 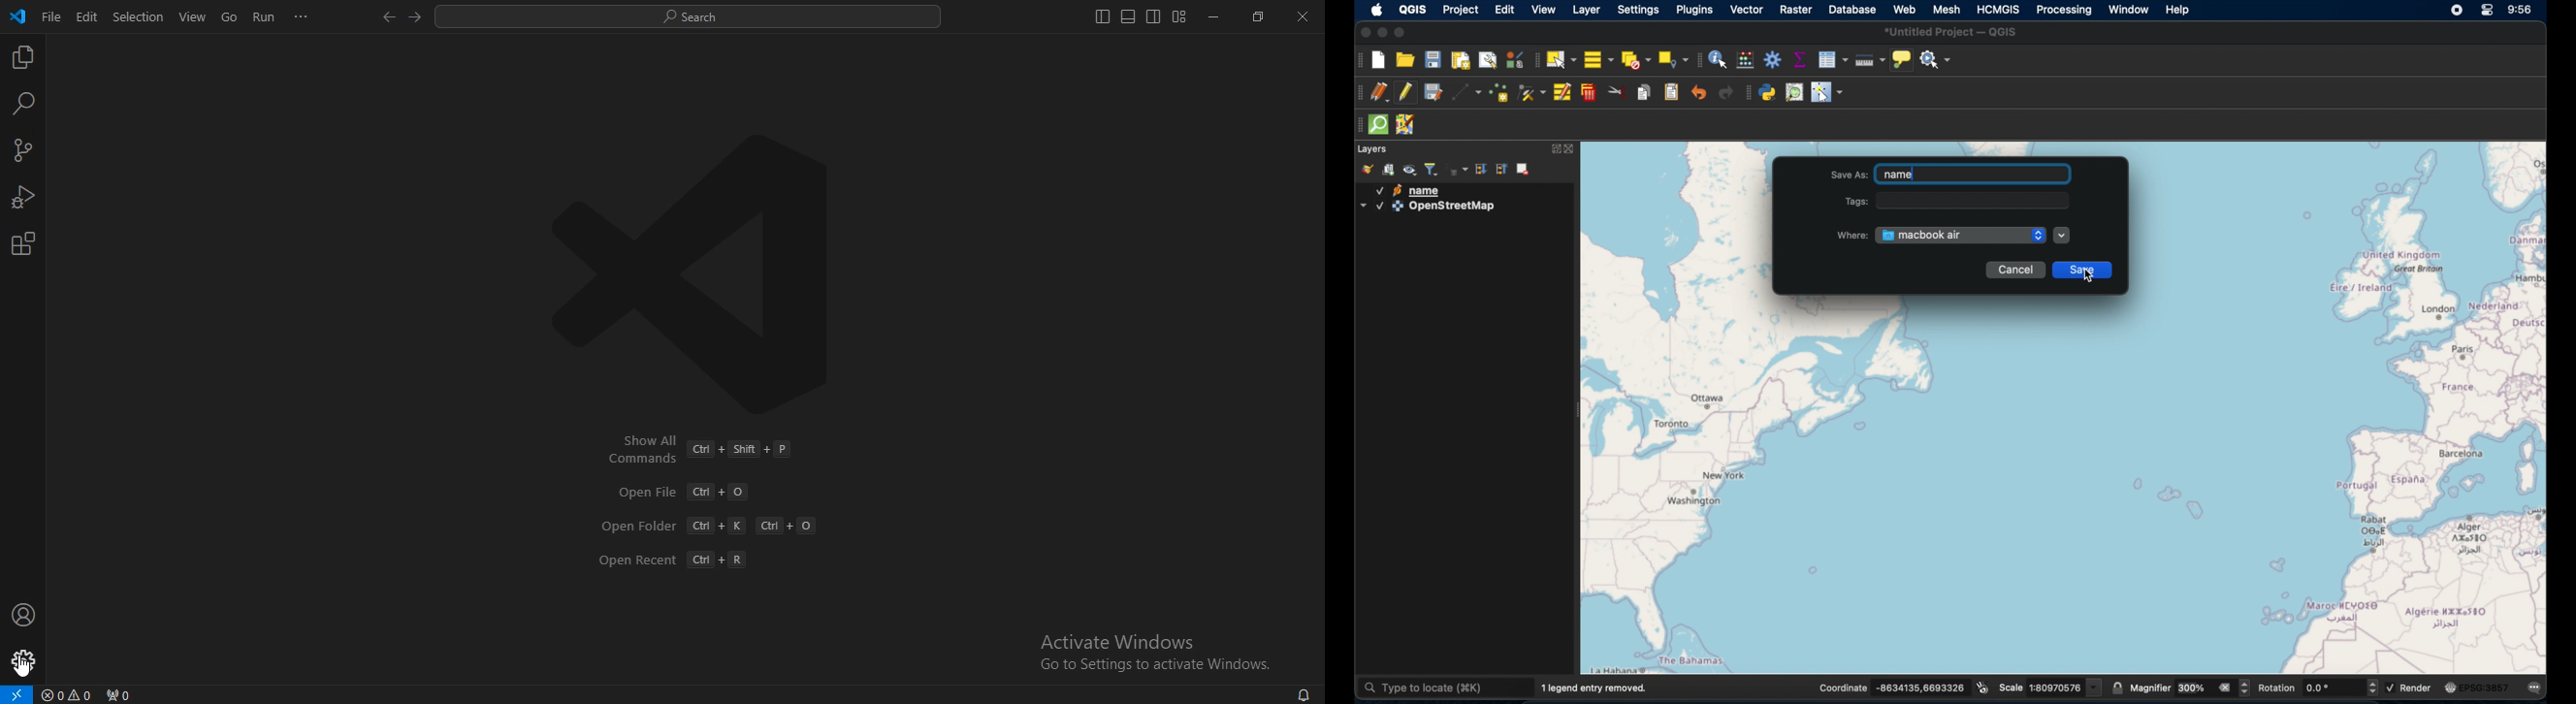 I want to click on add group, so click(x=1391, y=169).